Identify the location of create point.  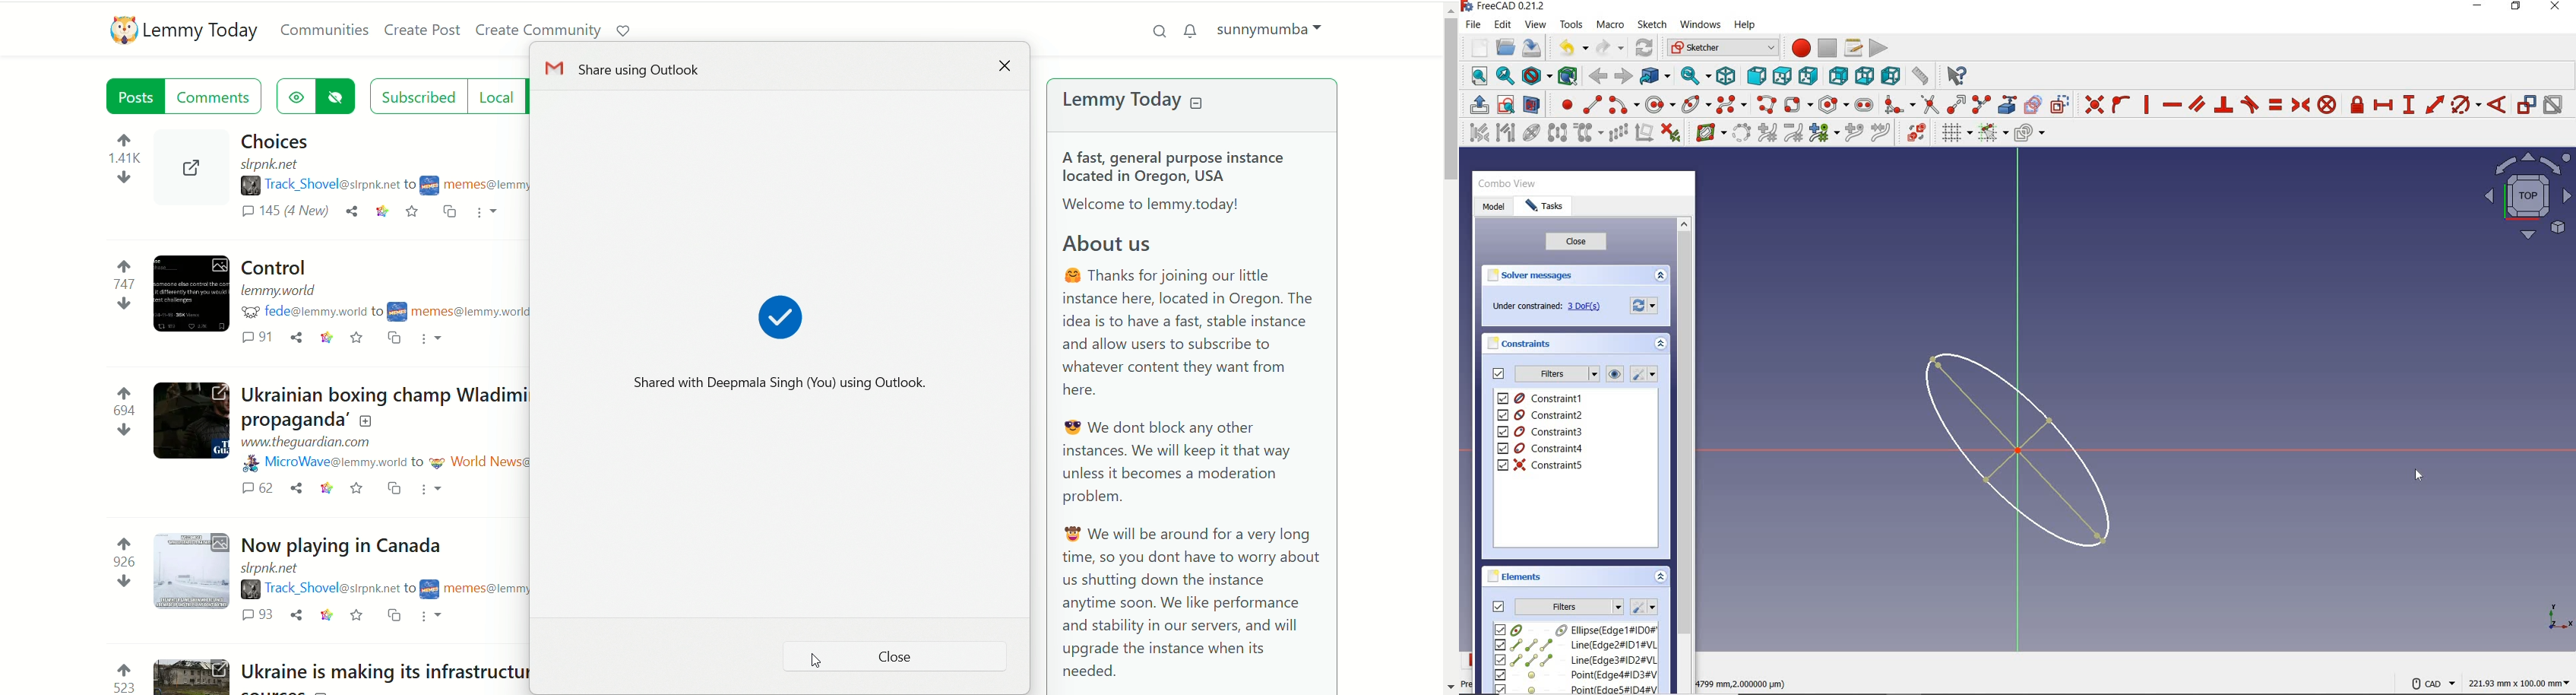
(1564, 105).